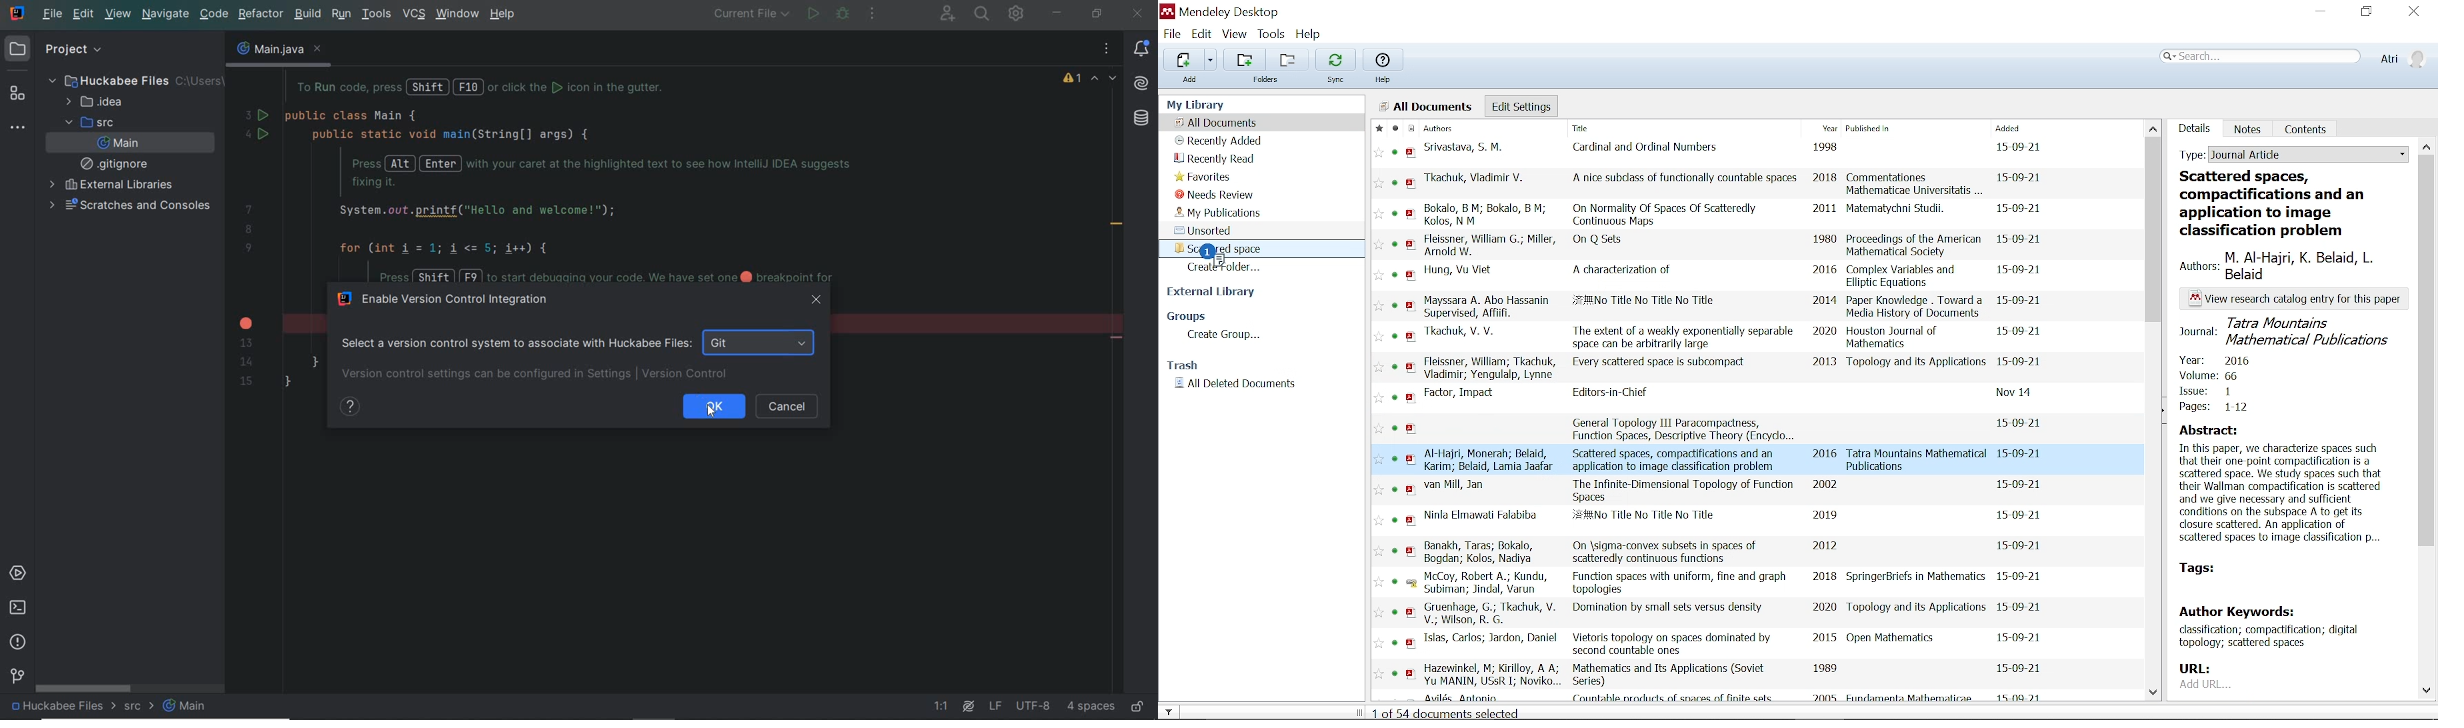 This screenshot has width=2464, height=728. What do you see at coordinates (948, 13) in the screenshot?
I see `CODE WITH ME` at bounding box center [948, 13].